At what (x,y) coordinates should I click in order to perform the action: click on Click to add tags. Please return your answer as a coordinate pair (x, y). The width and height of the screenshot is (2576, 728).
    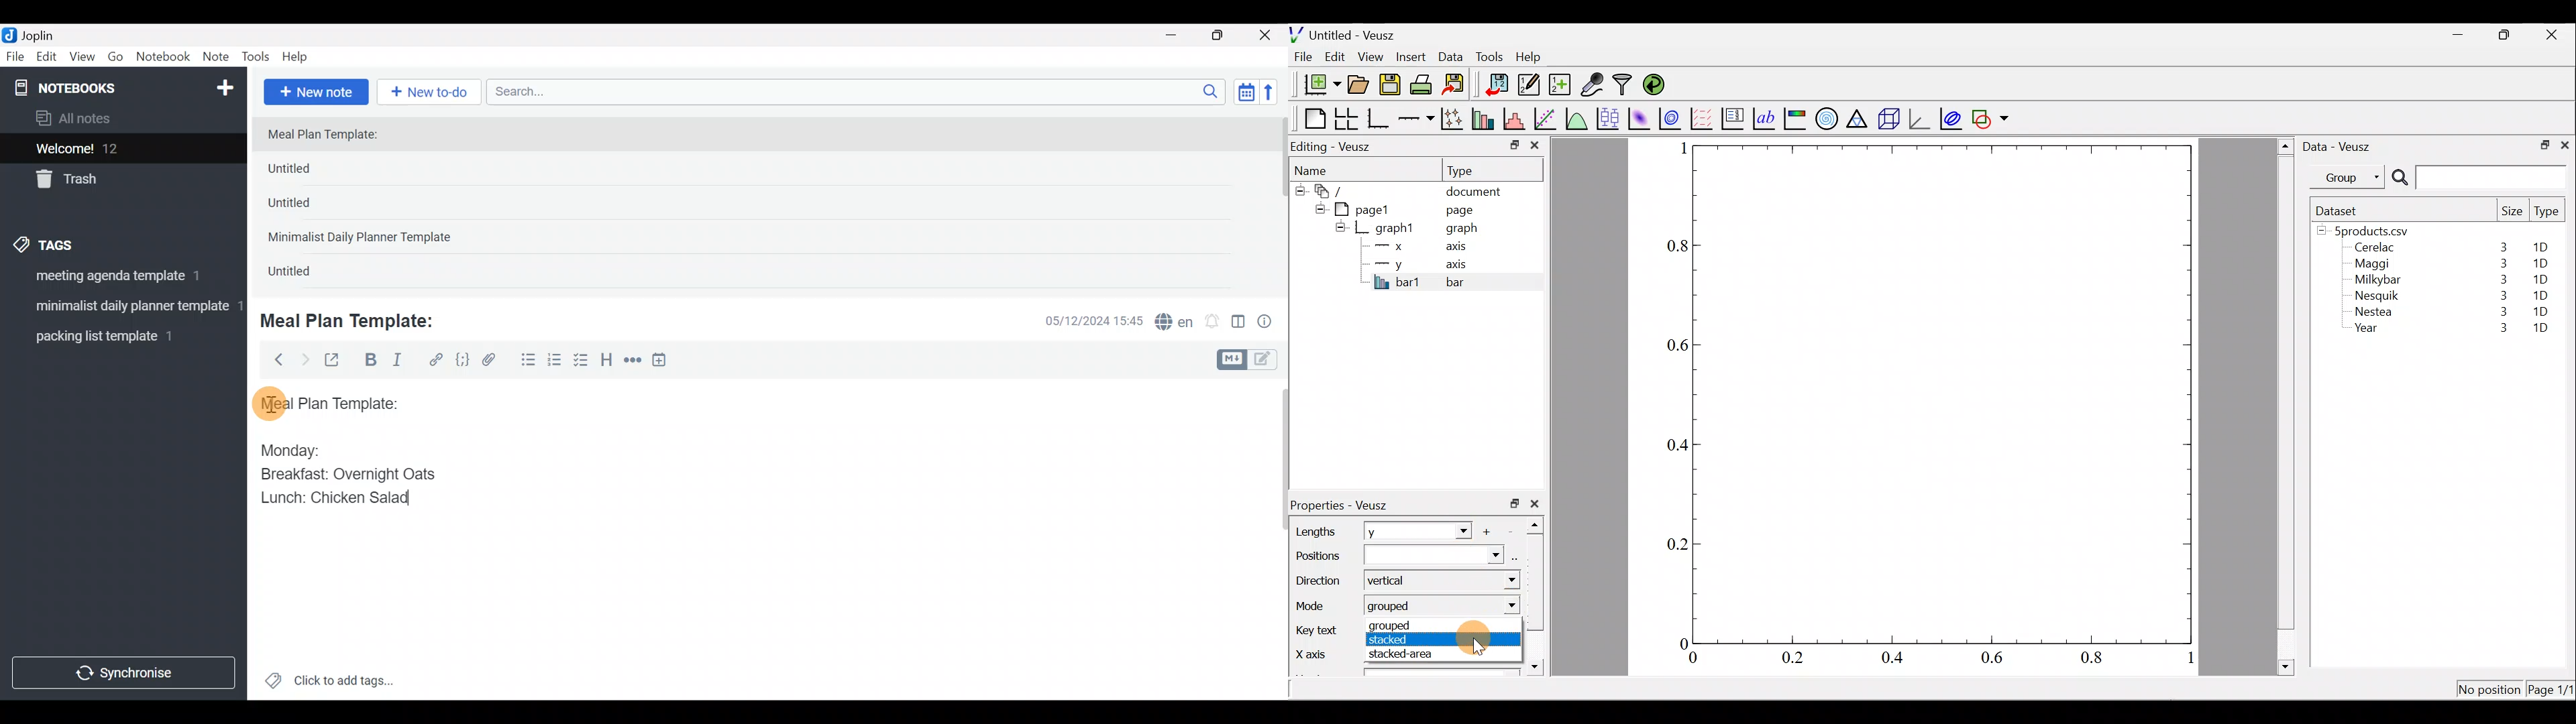
    Looking at the image, I should click on (329, 685).